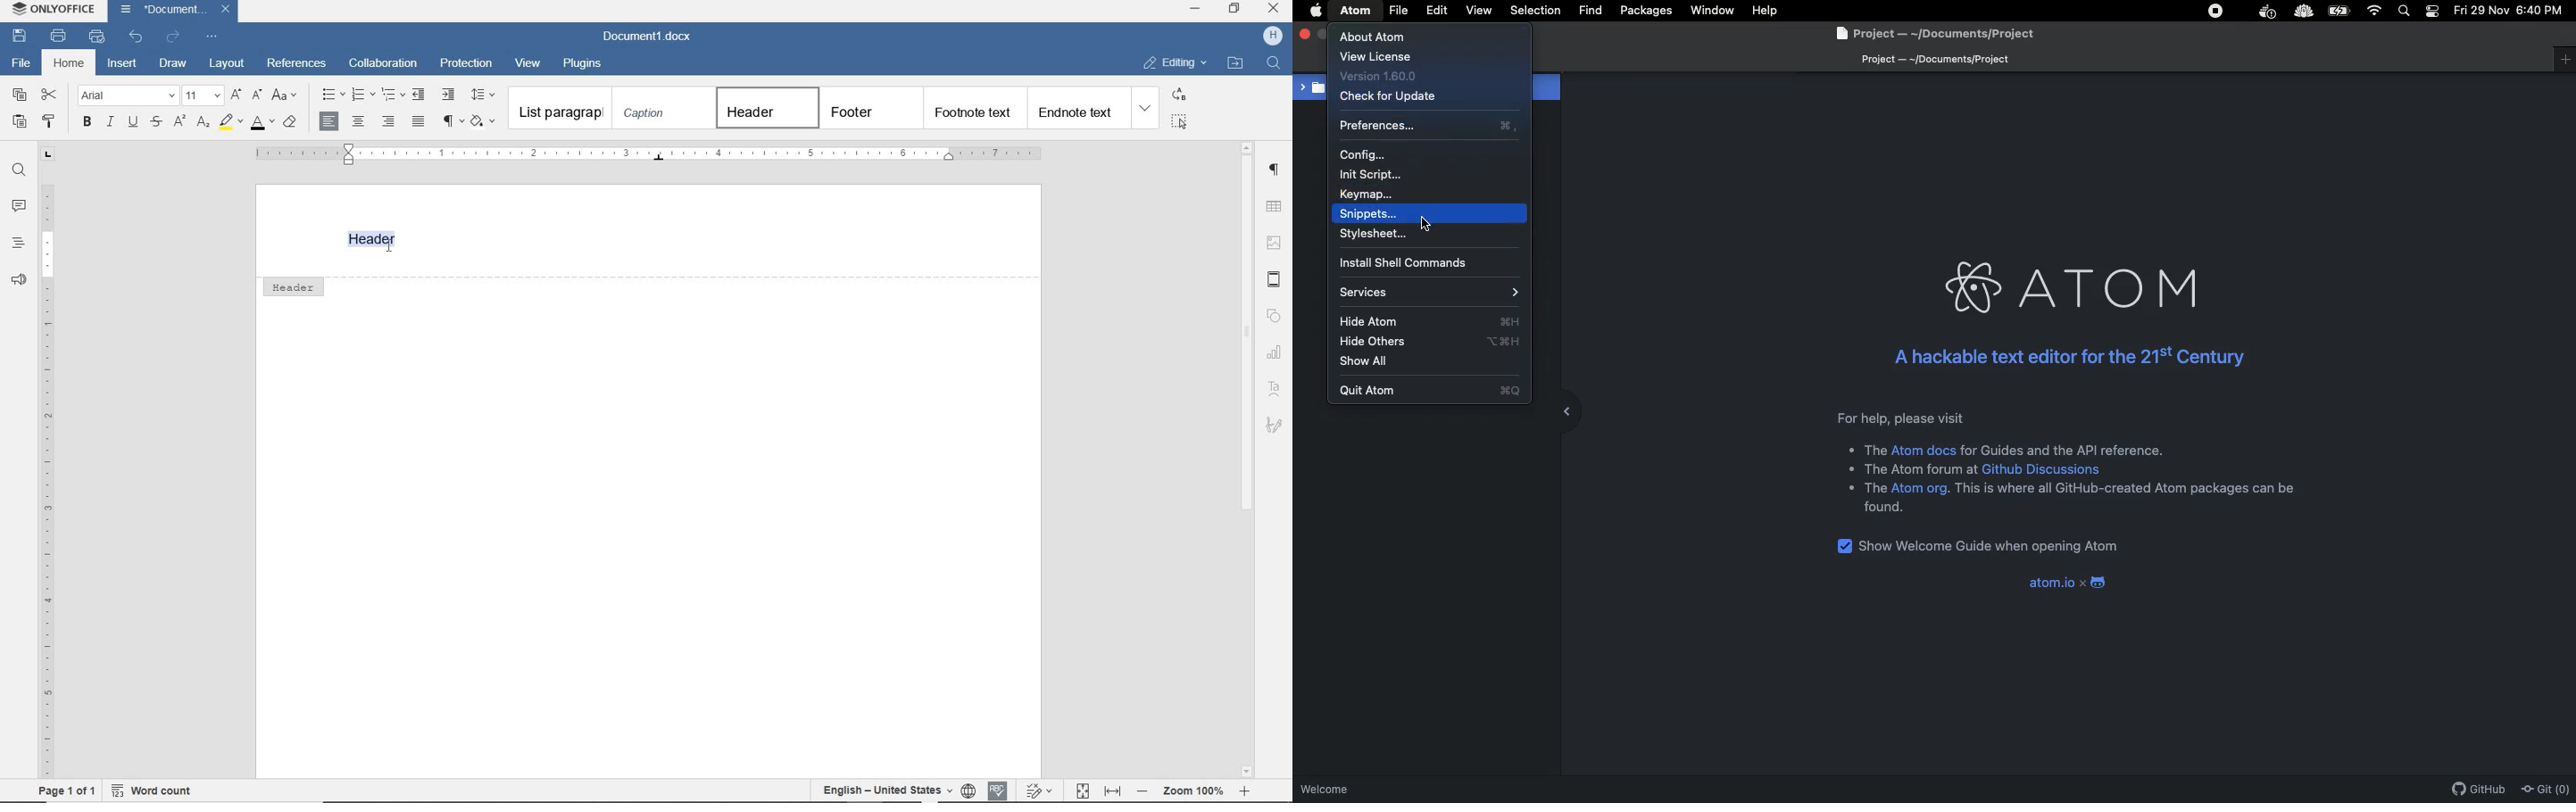  Describe the element at coordinates (1245, 791) in the screenshot. I see `Increase ` at that location.